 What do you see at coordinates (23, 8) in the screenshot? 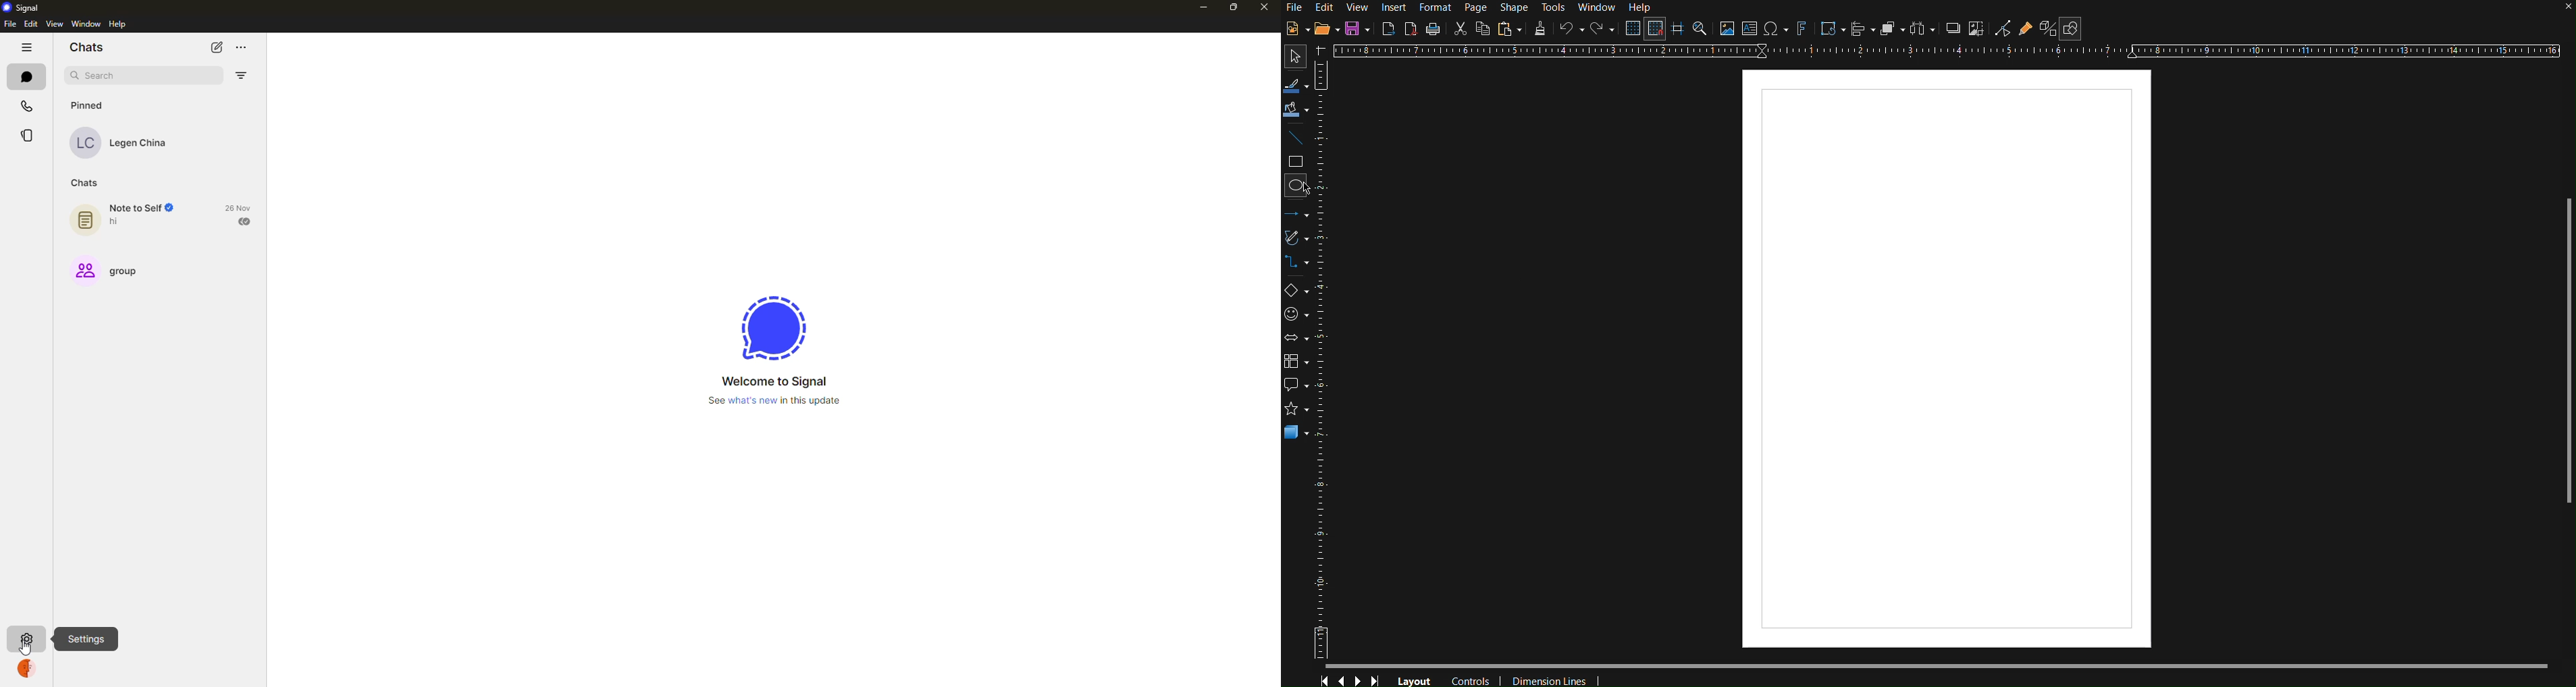
I see `signal` at bounding box center [23, 8].